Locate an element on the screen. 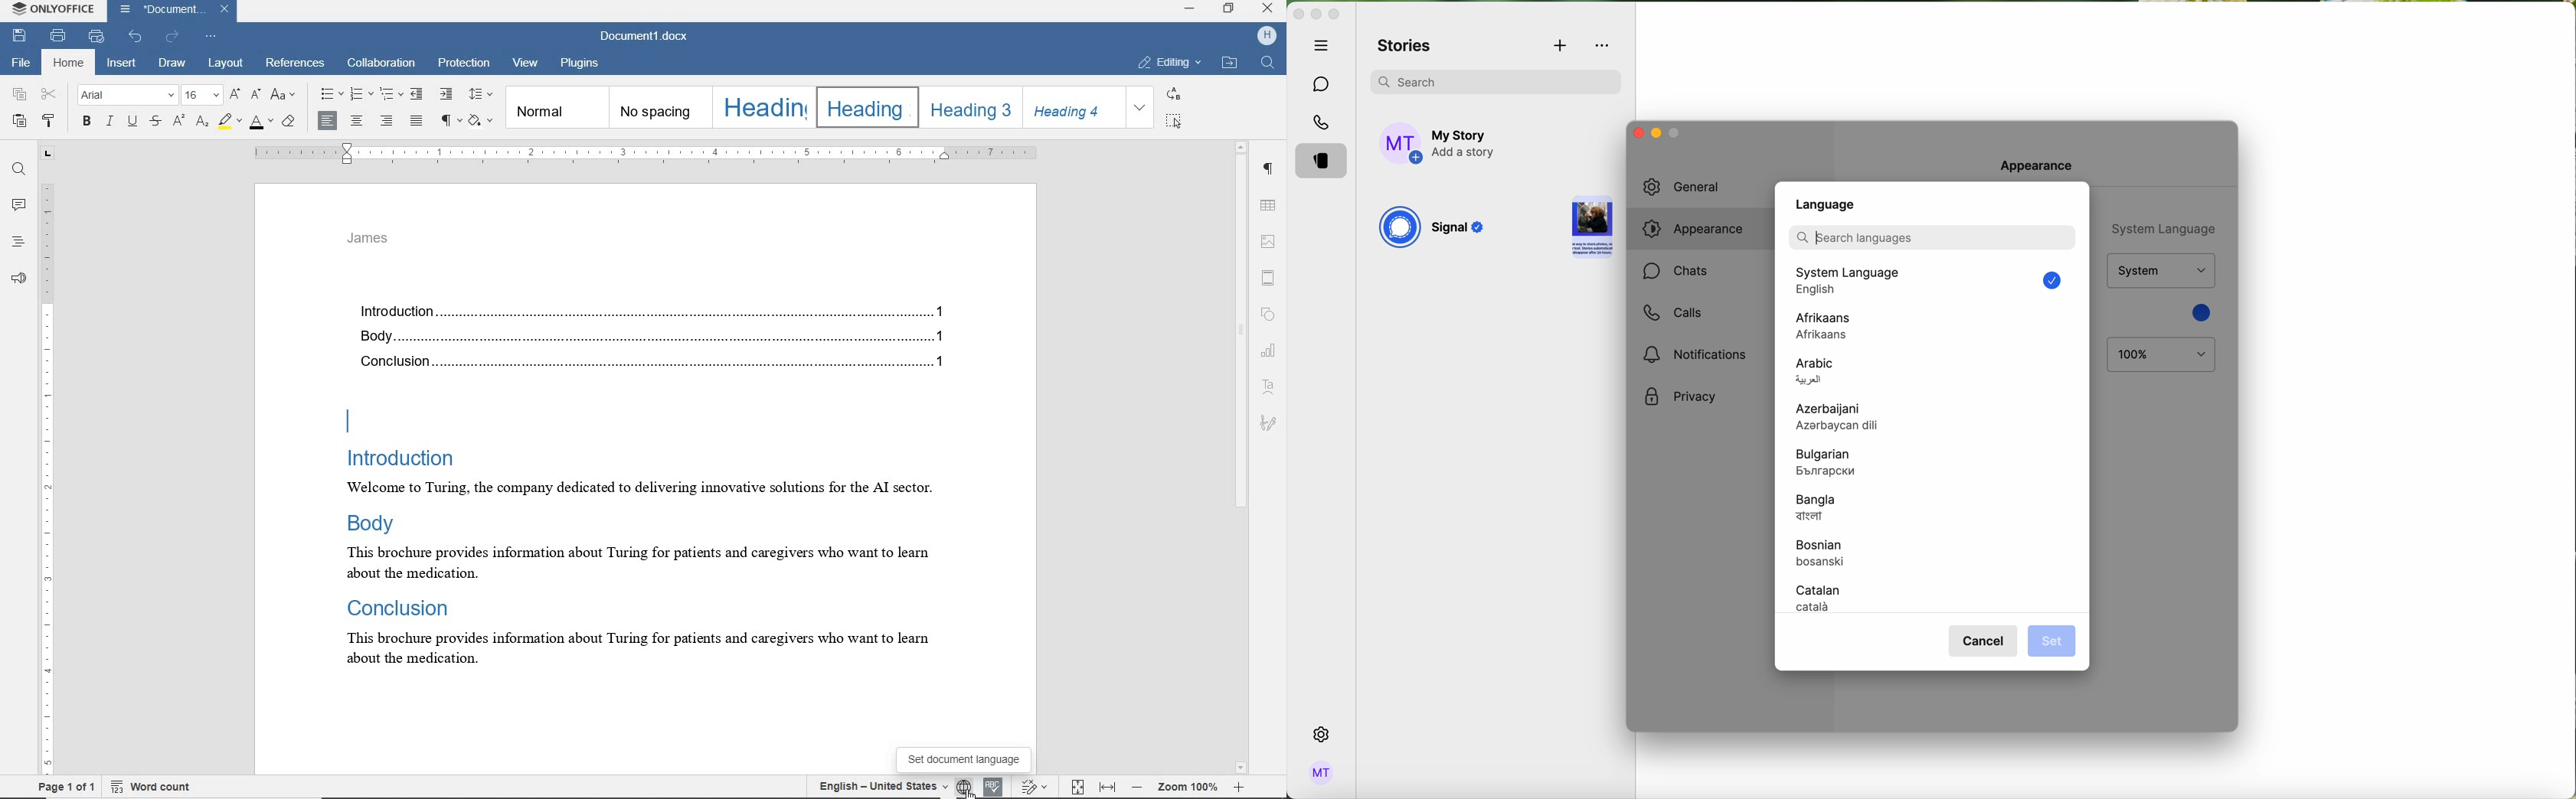 The image size is (2576, 812). document name is located at coordinates (647, 34).